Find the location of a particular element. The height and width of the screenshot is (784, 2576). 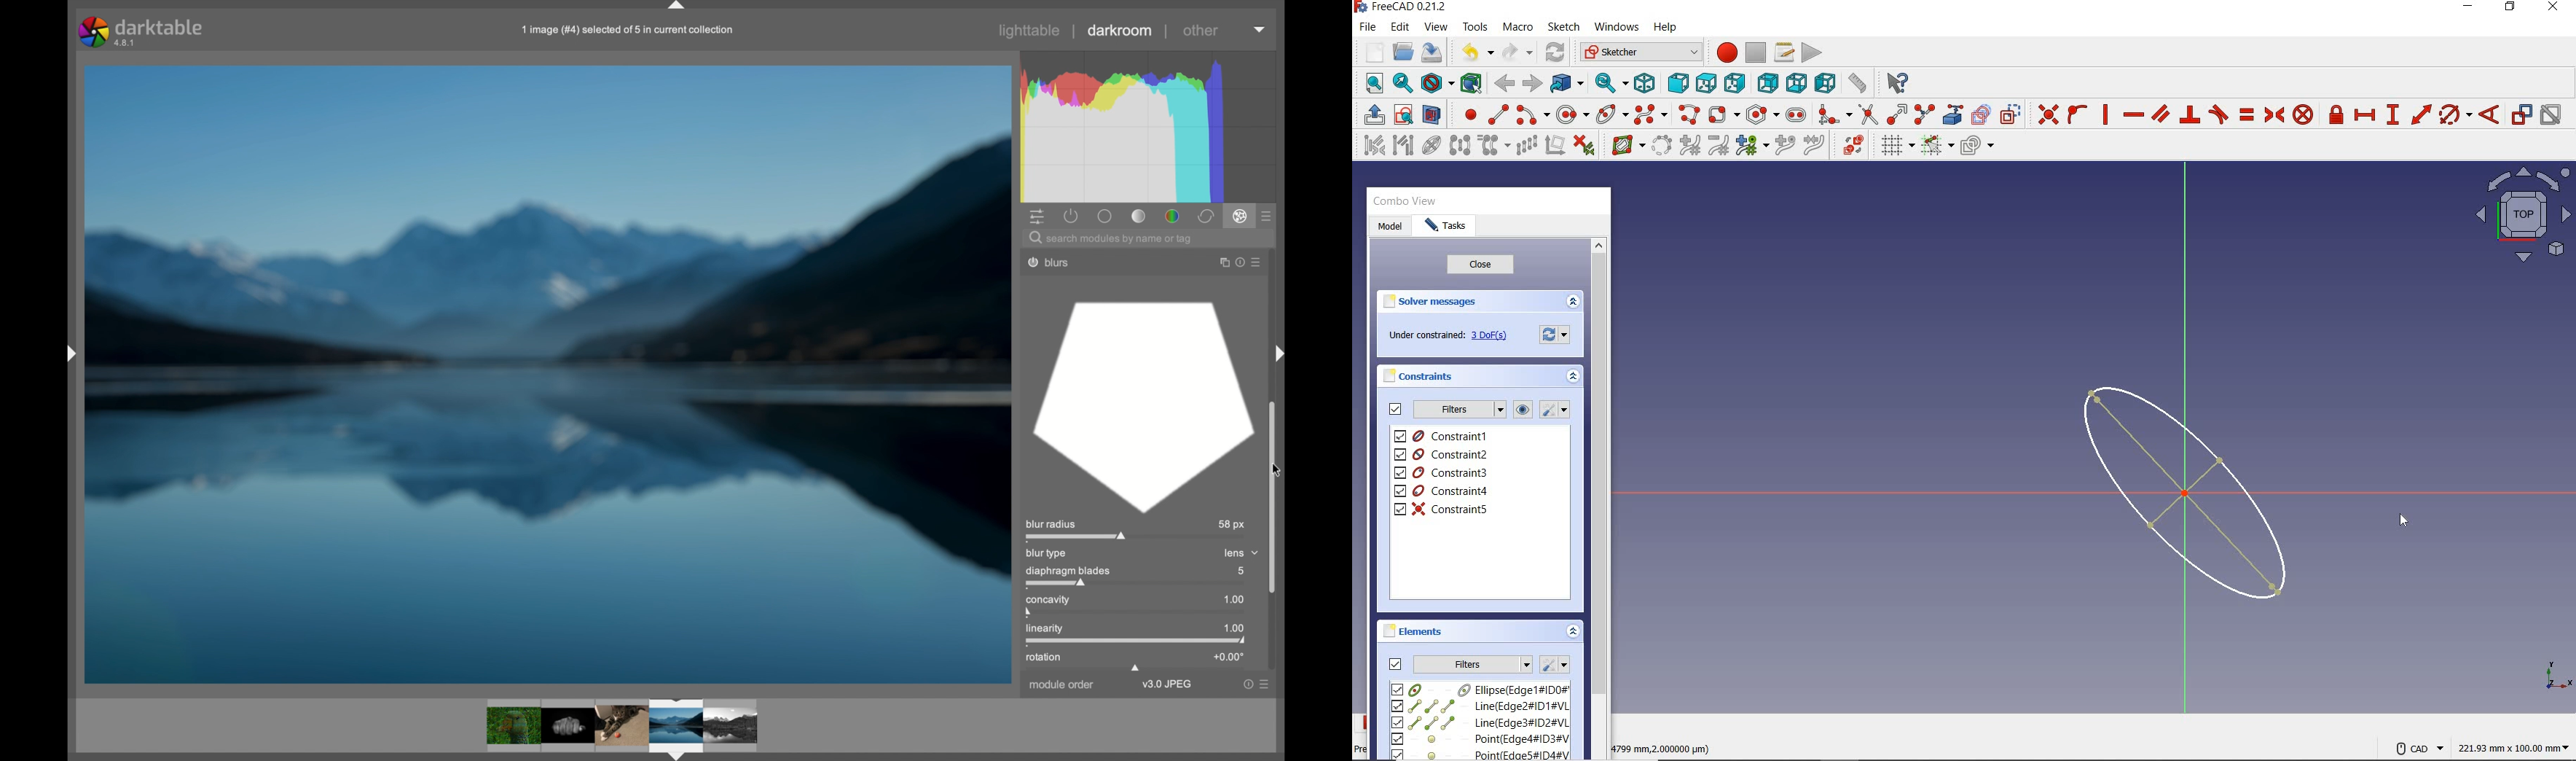

extend edge is located at coordinates (1897, 113).